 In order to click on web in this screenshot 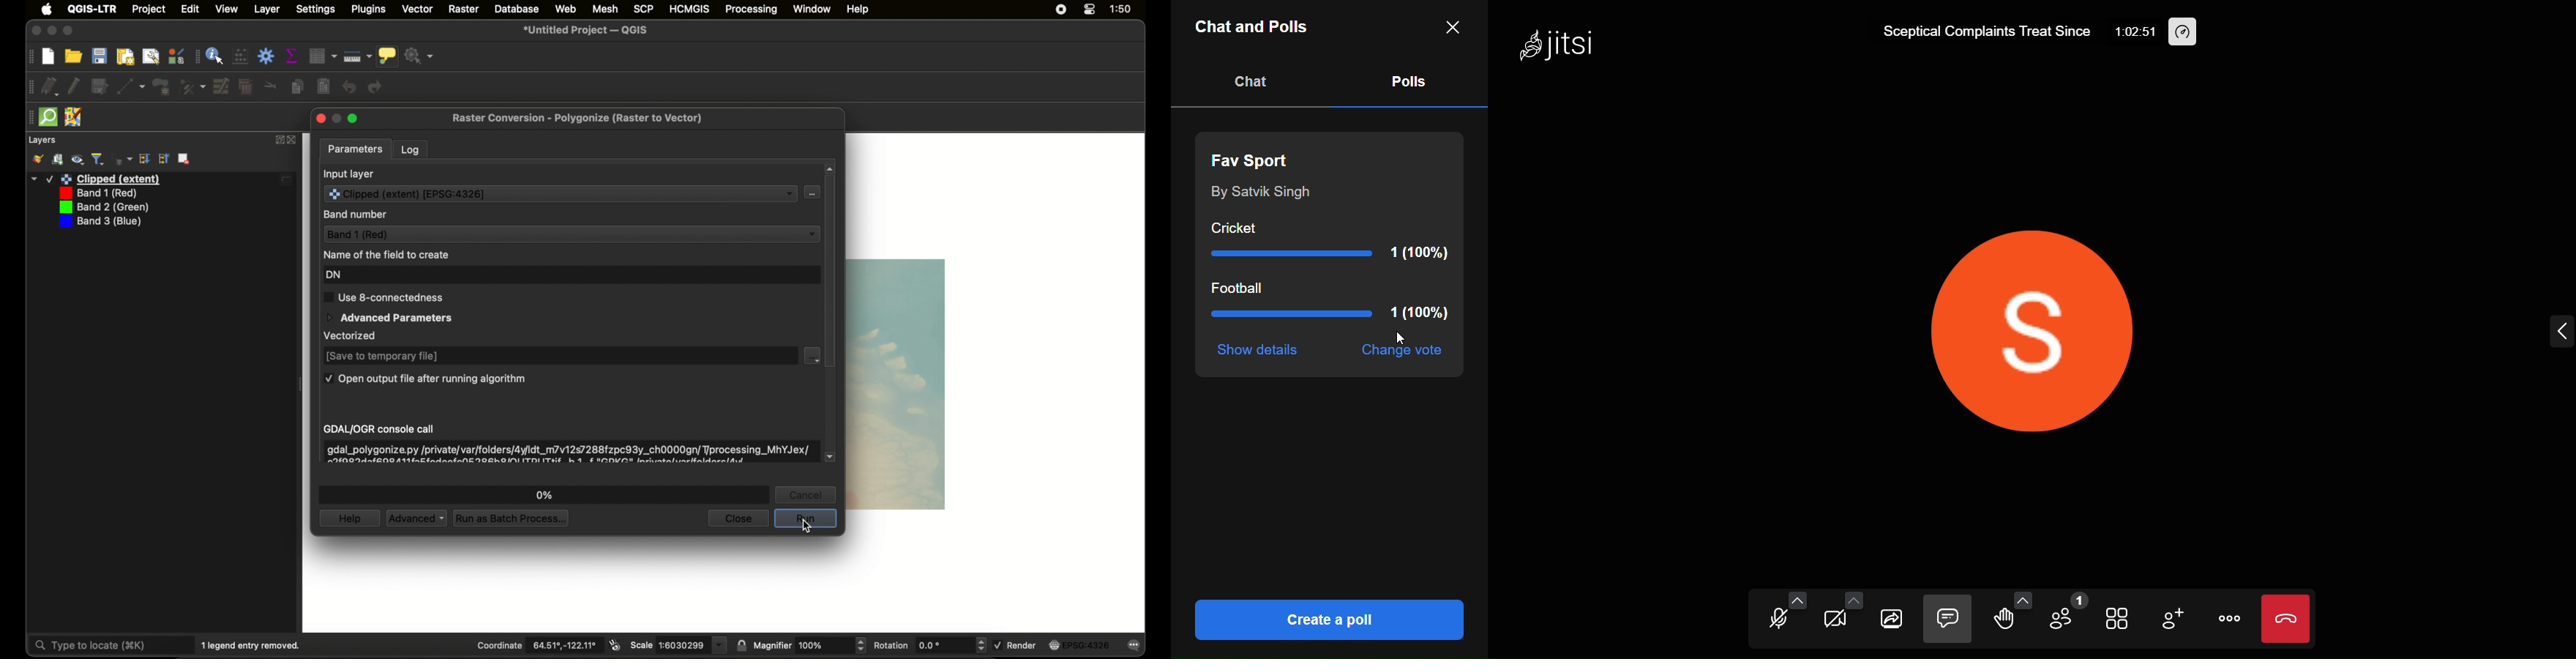, I will do `click(567, 9)`.